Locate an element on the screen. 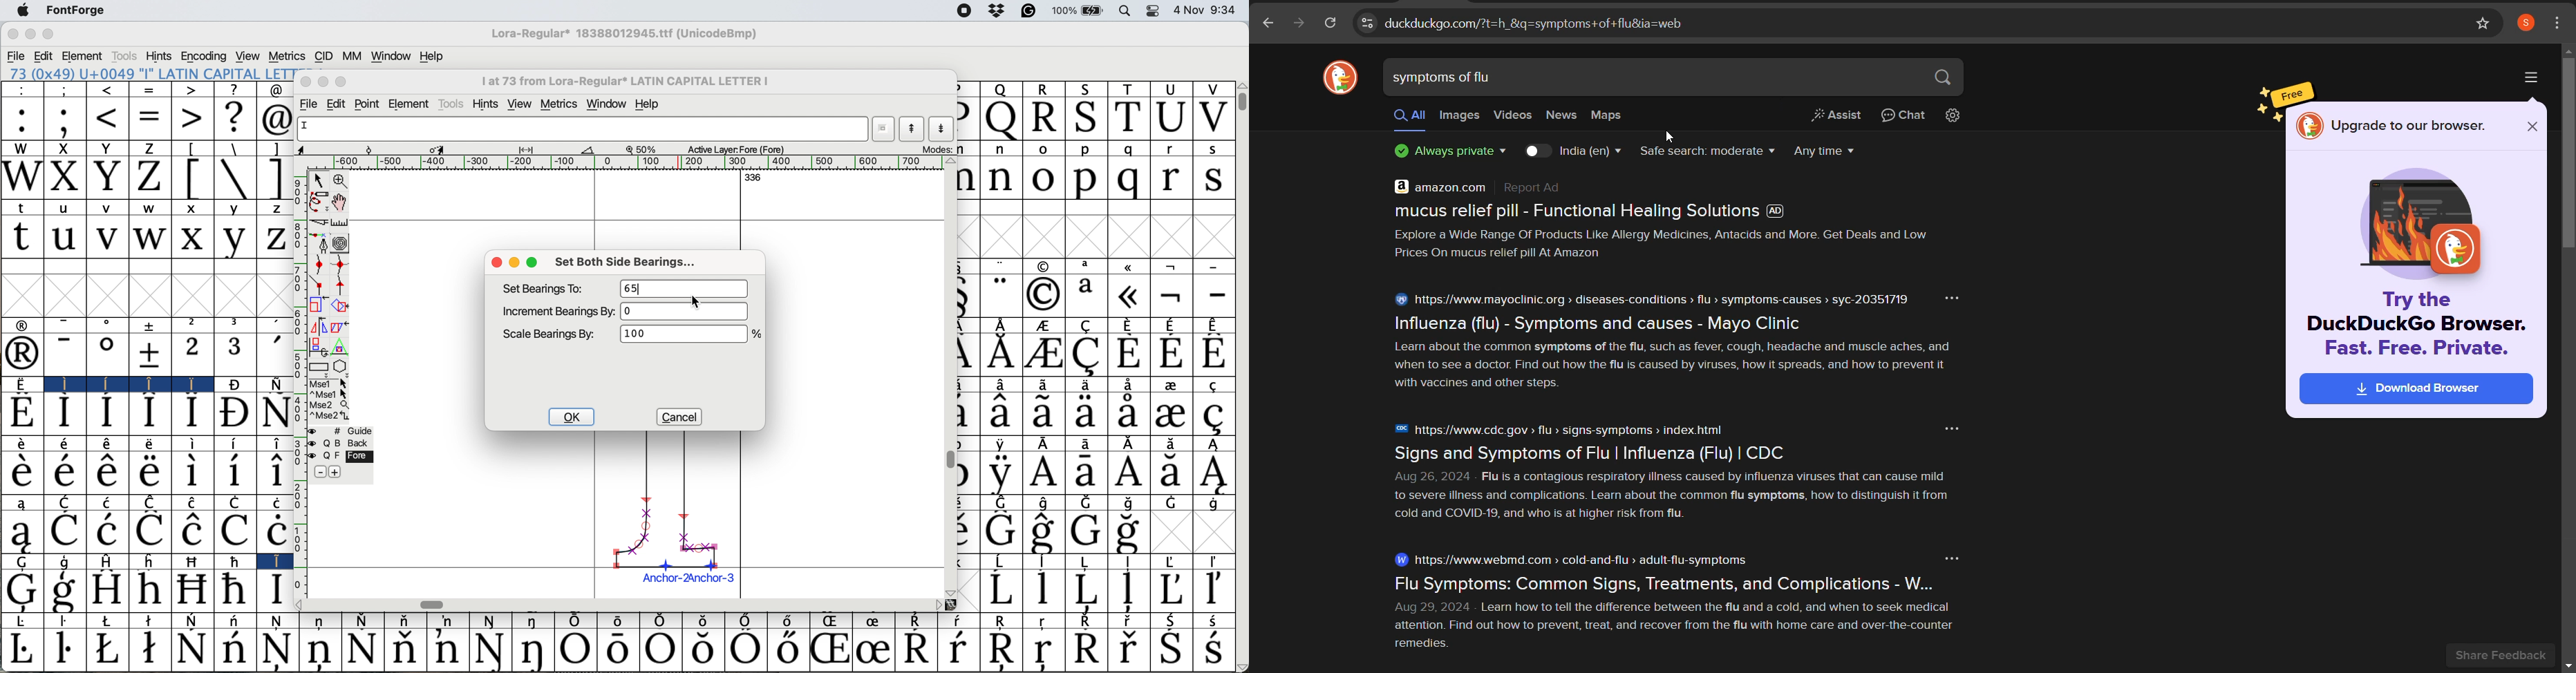 The height and width of the screenshot is (700, 2576). Lora regular*18388012945.ttf (UnicodeBmp) is located at coordinates (622, 35).